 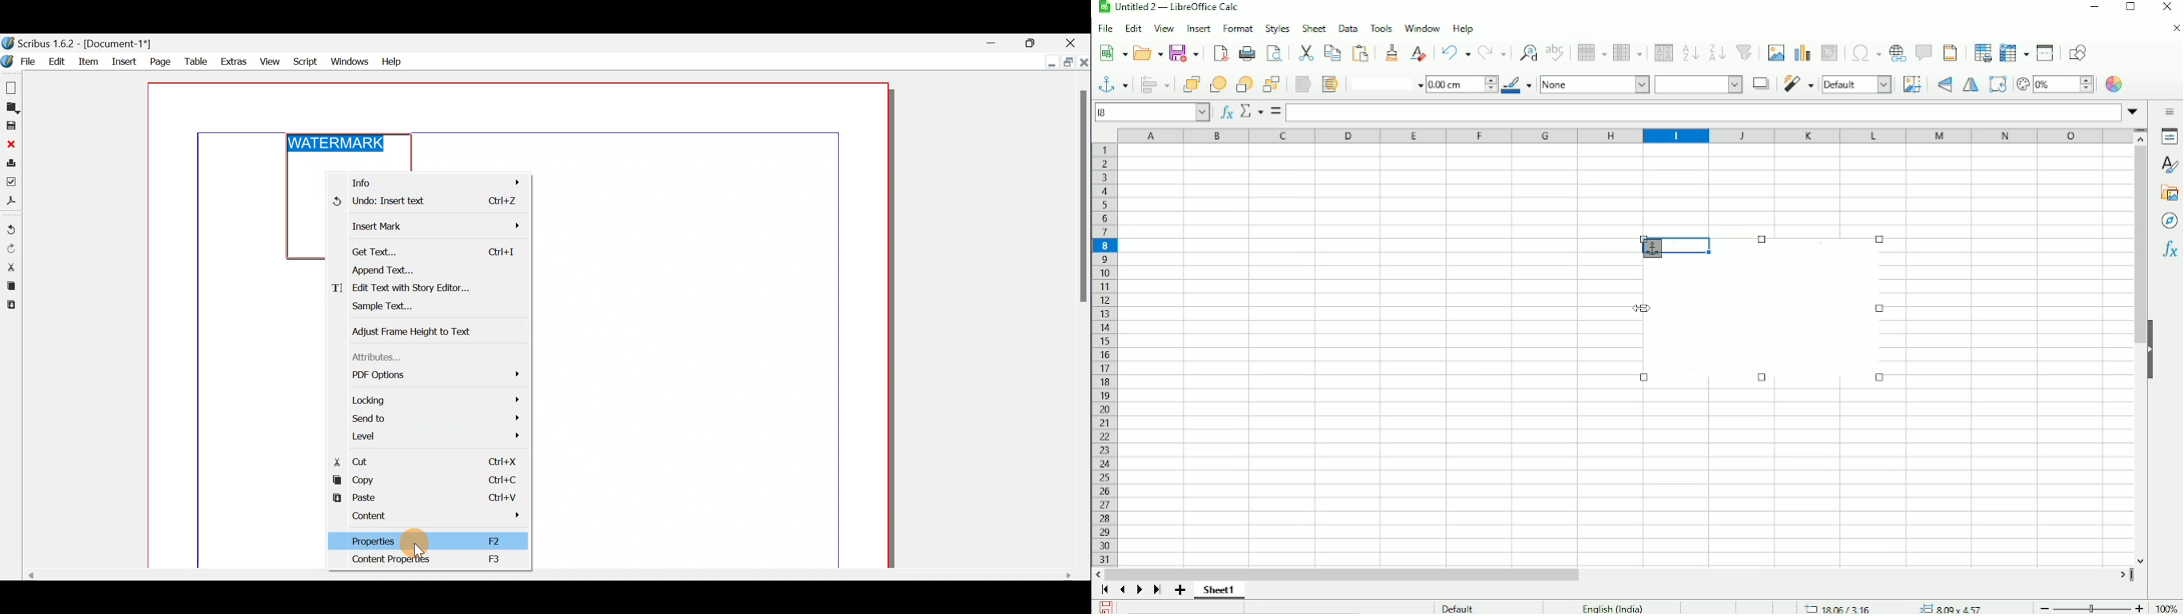 I want to click on cell selected, so click(x=1669, y=244).